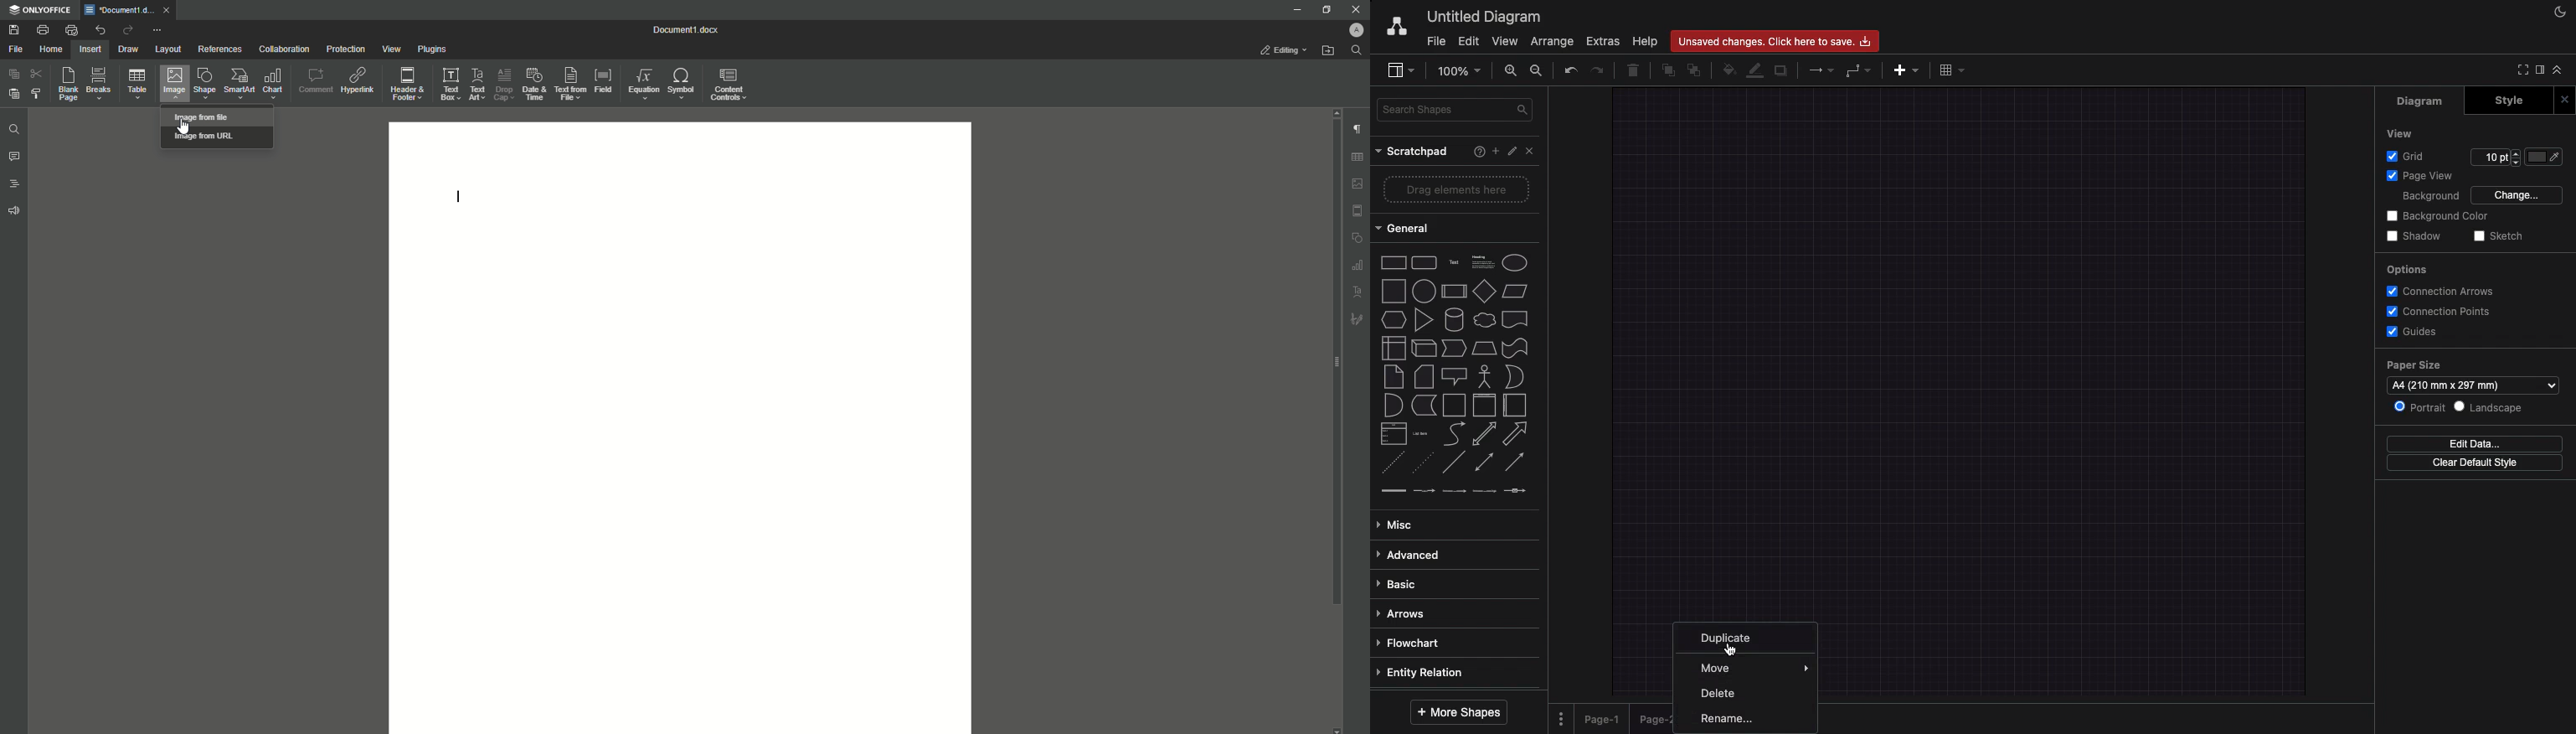  Describe the element at coordinates (39, 11) in the screenshot. I see `ONLYOFFICE` at that location.